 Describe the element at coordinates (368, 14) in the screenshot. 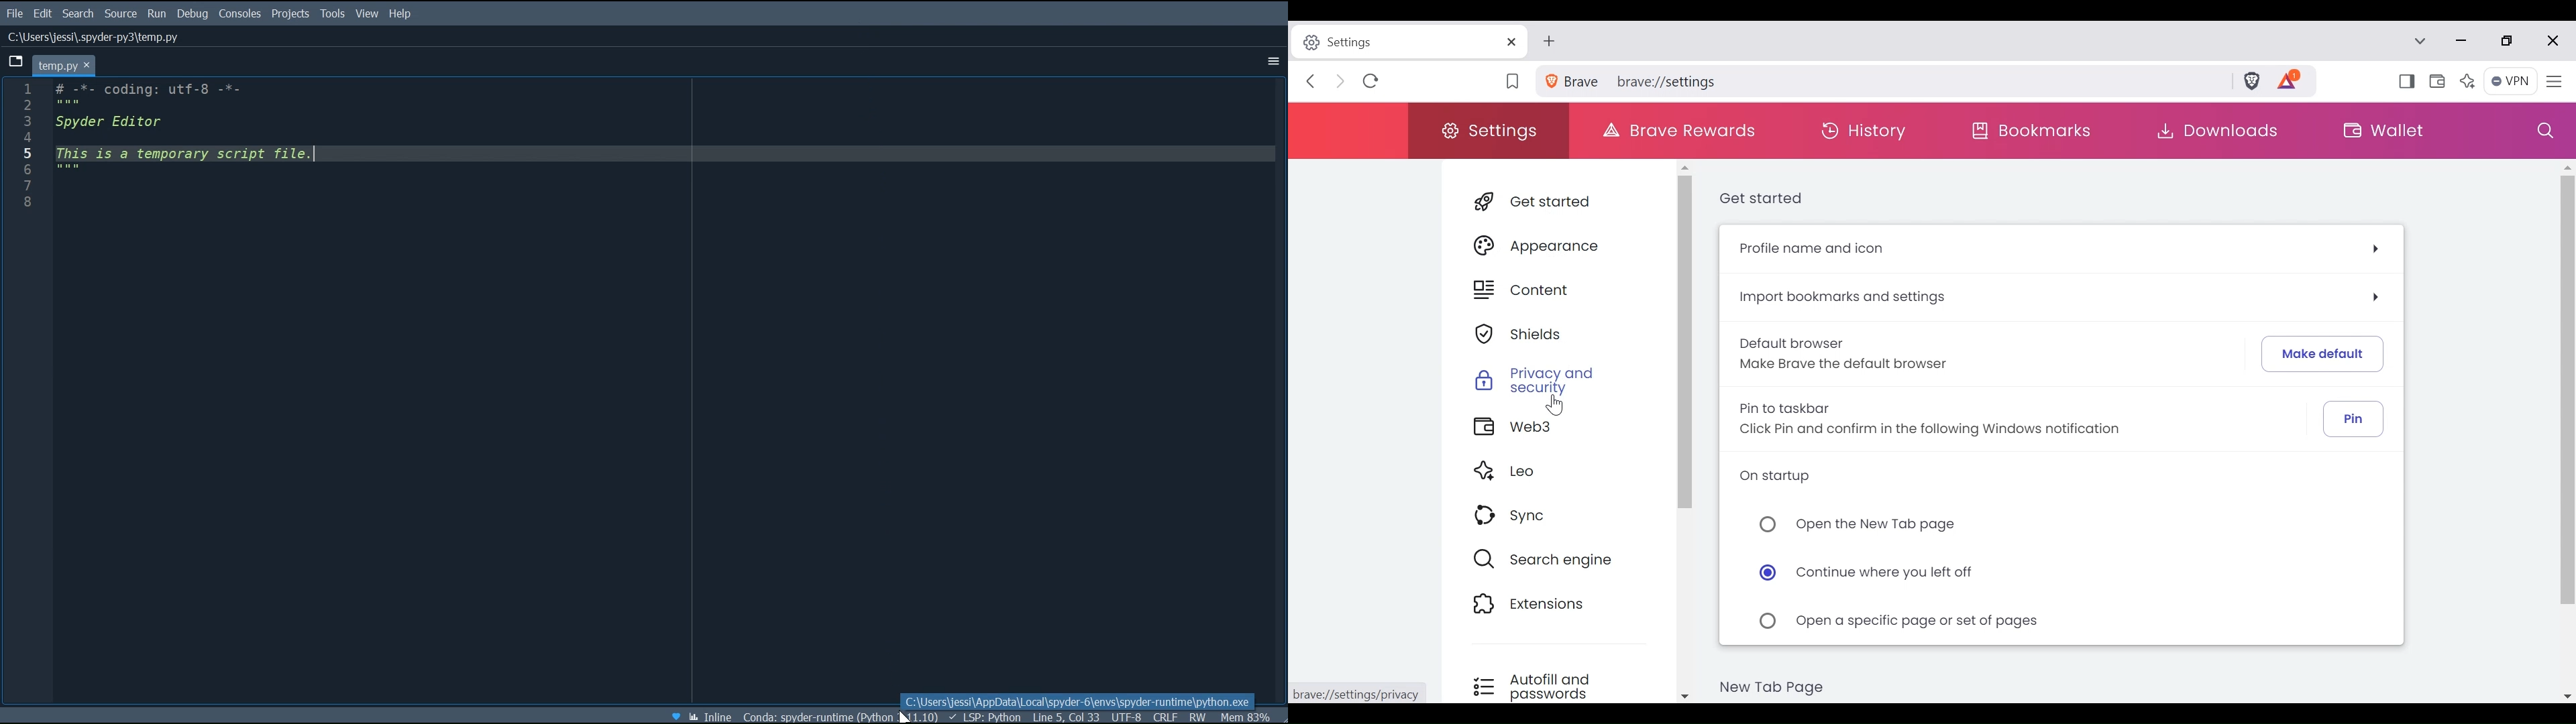

I see `View` at that location.